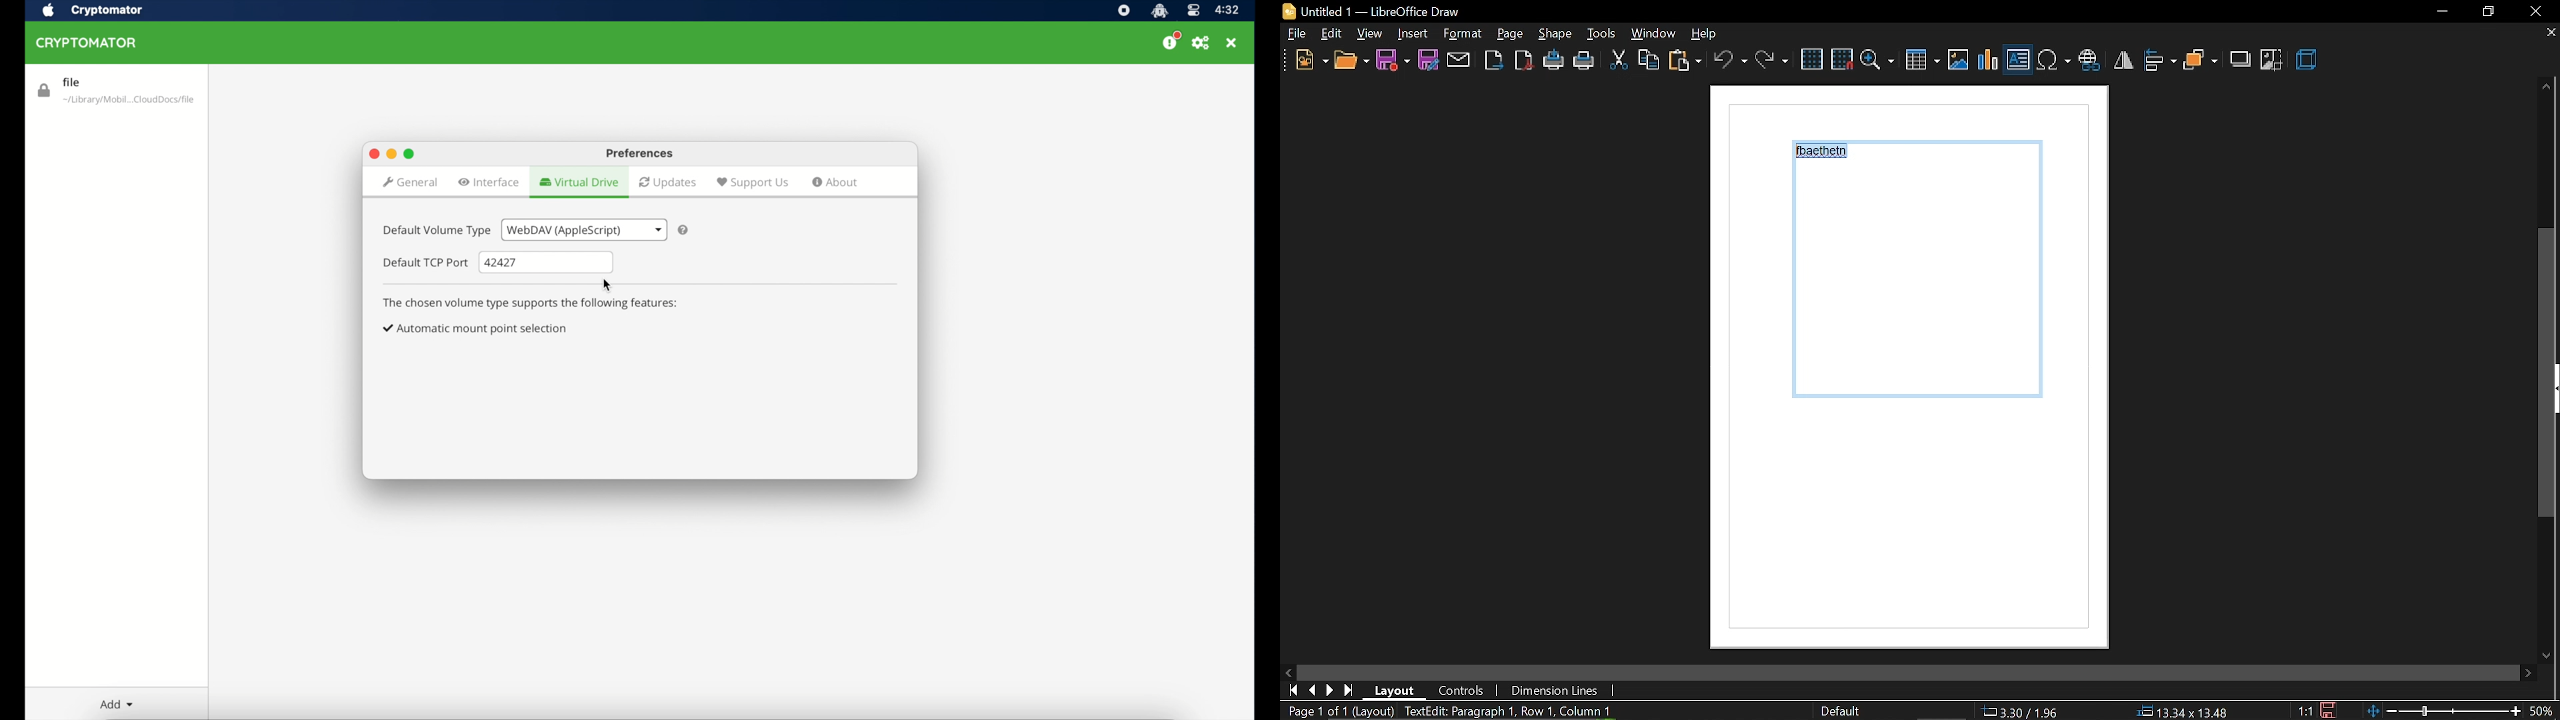 Image resolution: width=2576 pixels, height=728 pixels. Describe the element at coordinates (2018, 711) in the screenshot. I see `co-ordinates (3.30/1.96)` at that location.